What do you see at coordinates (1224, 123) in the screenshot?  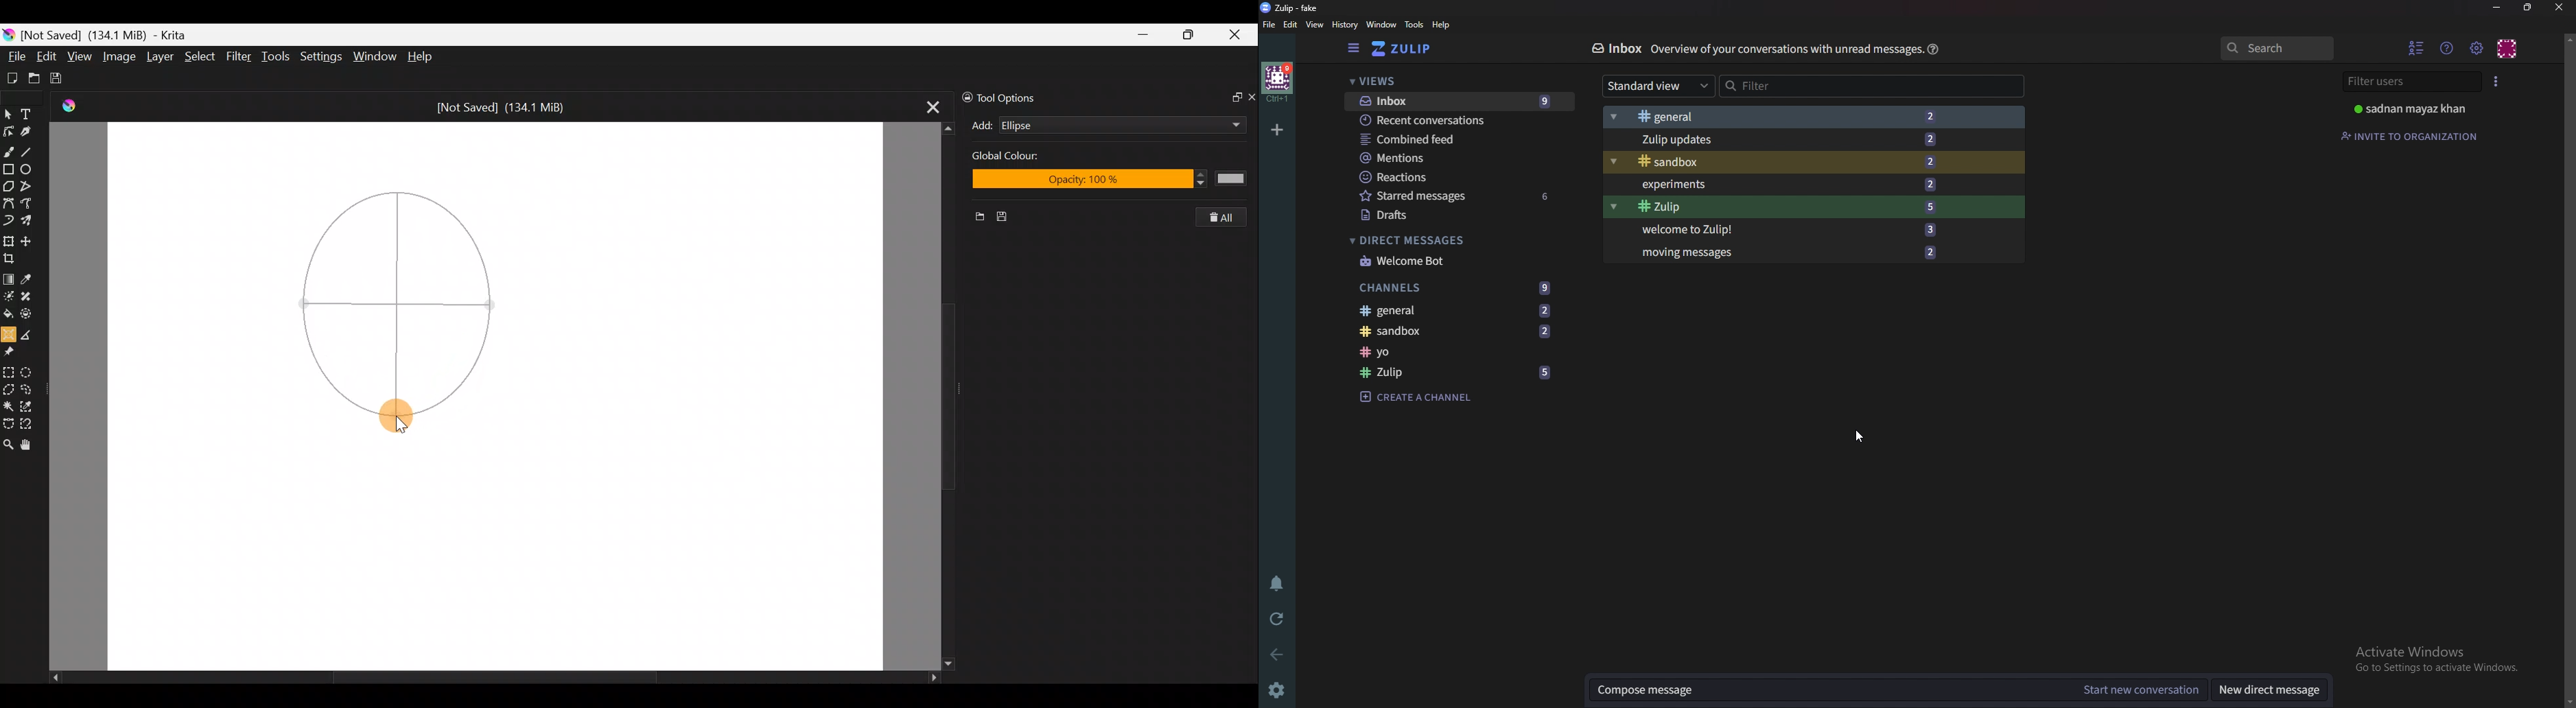 I see `Add drop down` at bounding box center [1224, 123].